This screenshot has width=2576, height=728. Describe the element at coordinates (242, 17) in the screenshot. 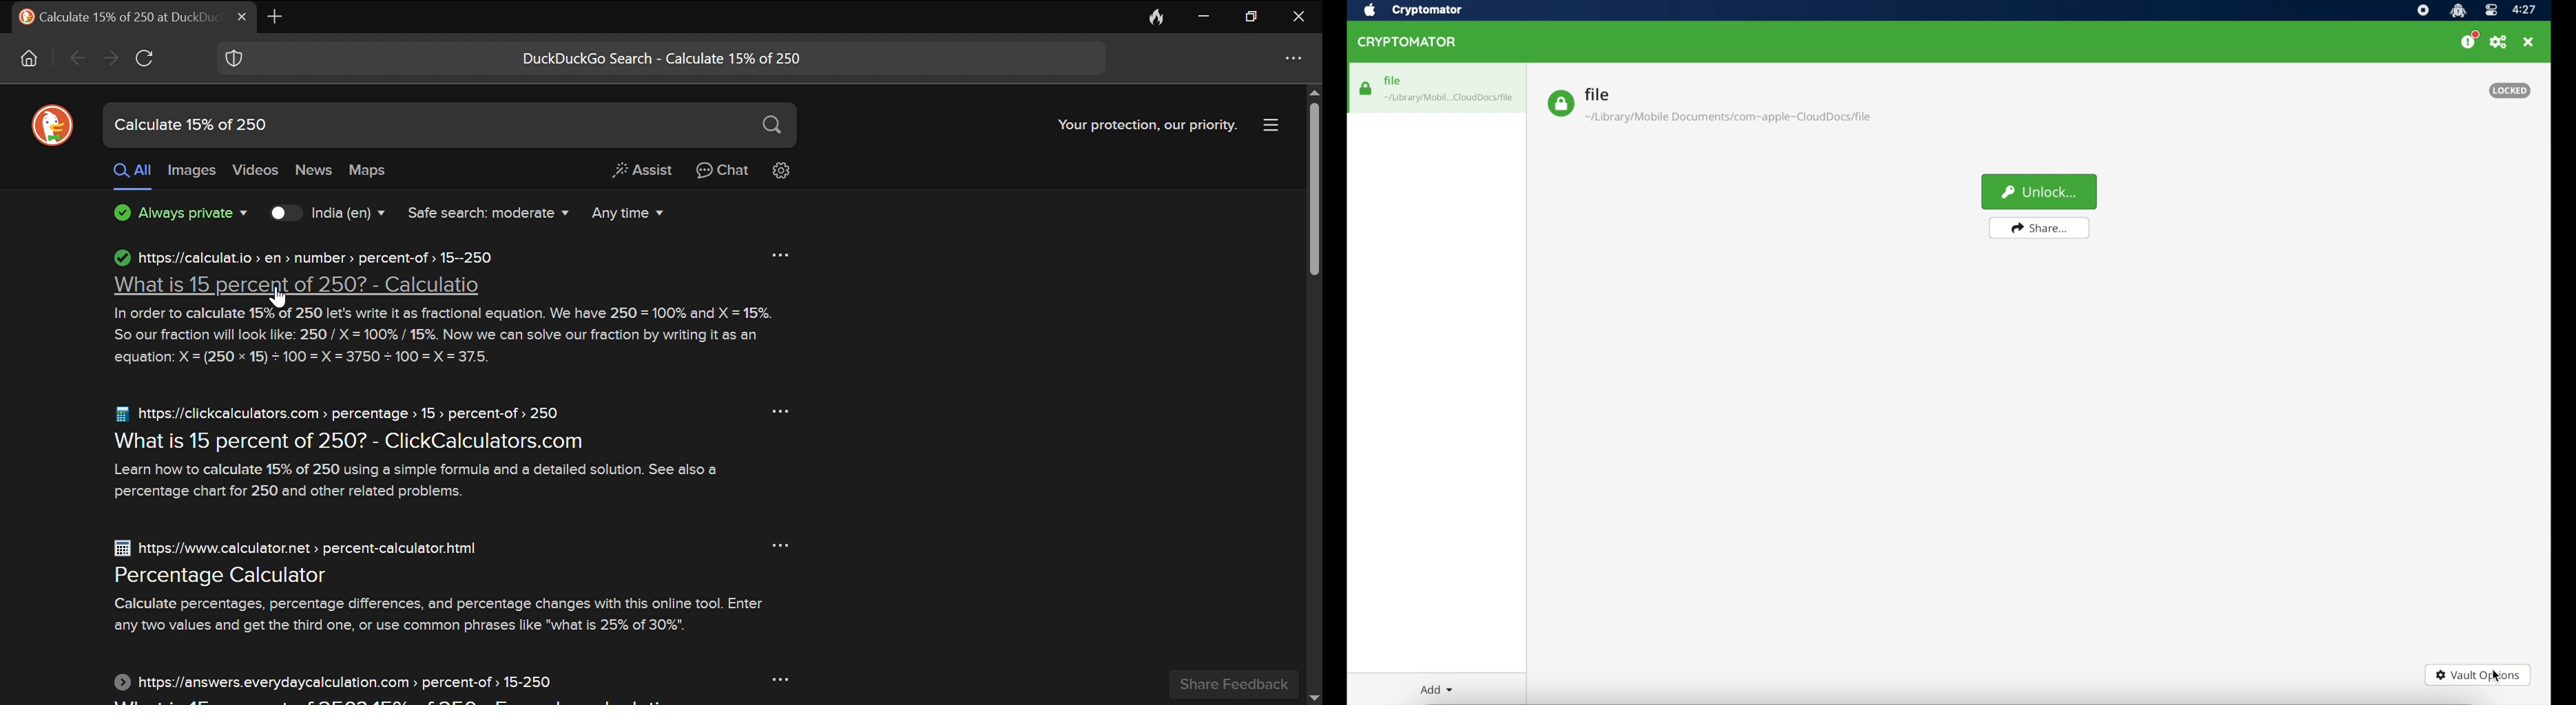

I see `Close current tab` at that location.